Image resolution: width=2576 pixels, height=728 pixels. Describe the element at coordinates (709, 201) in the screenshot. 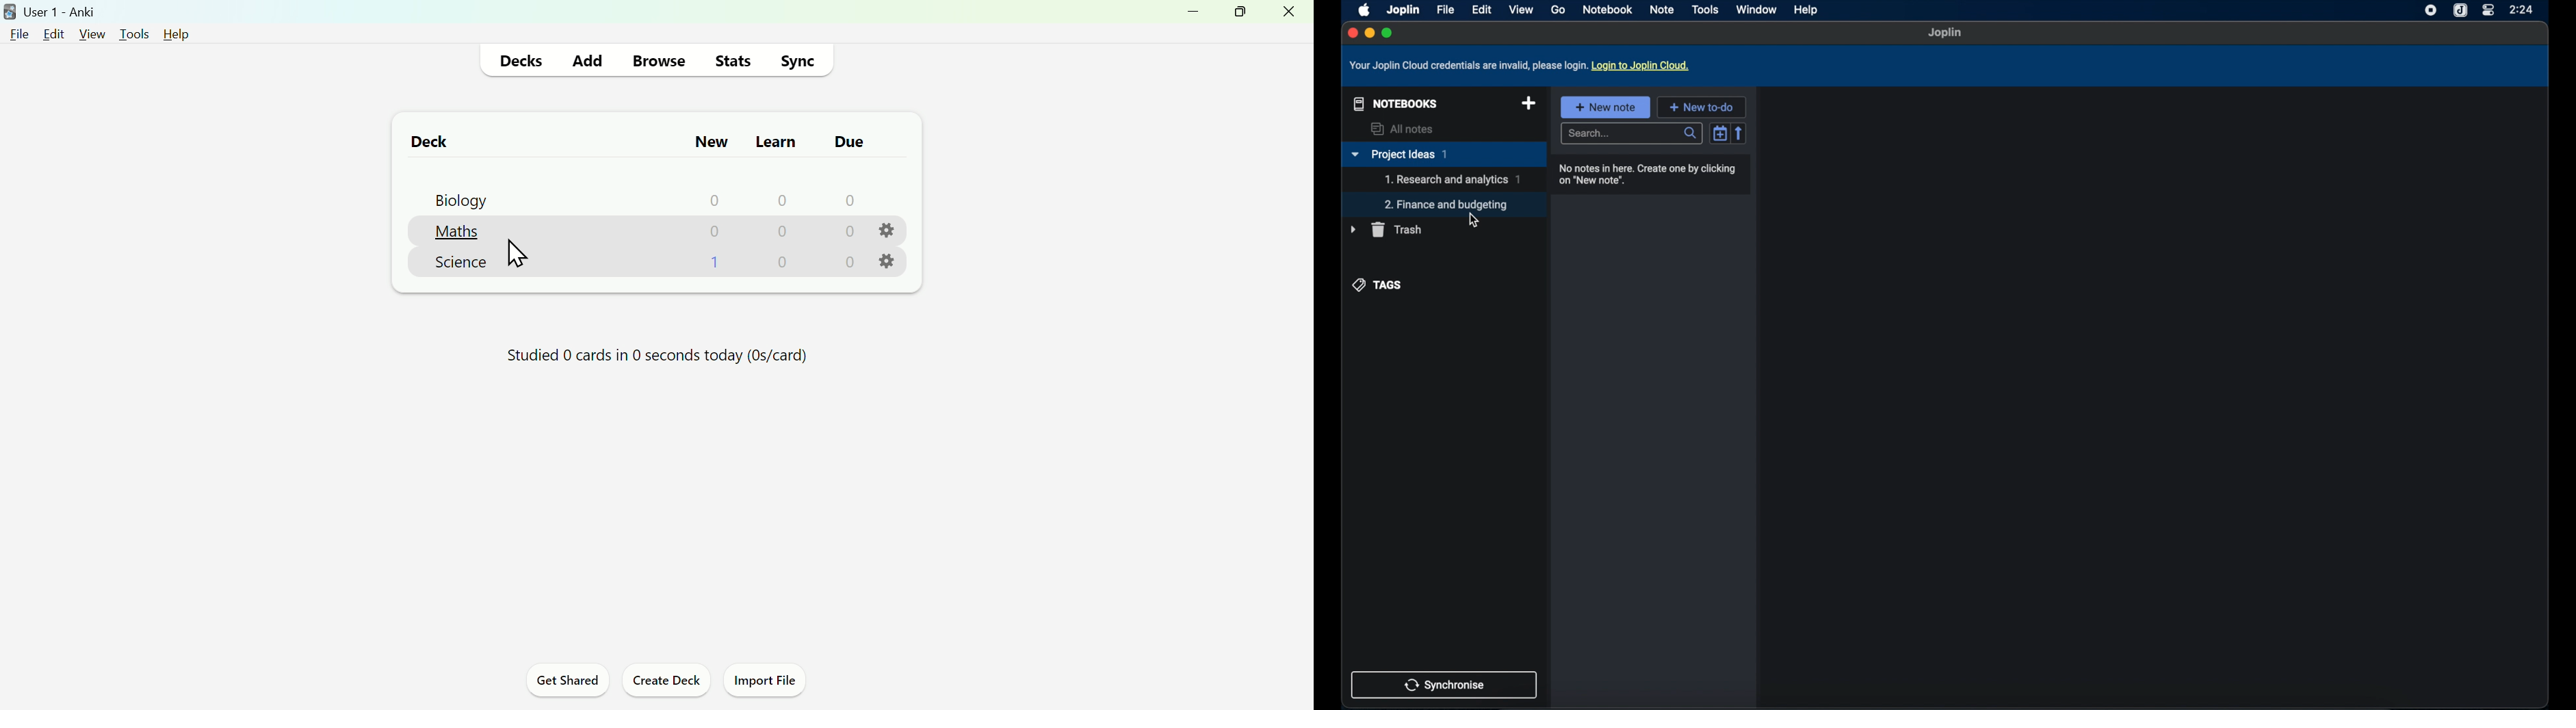

I see `0` at that location.